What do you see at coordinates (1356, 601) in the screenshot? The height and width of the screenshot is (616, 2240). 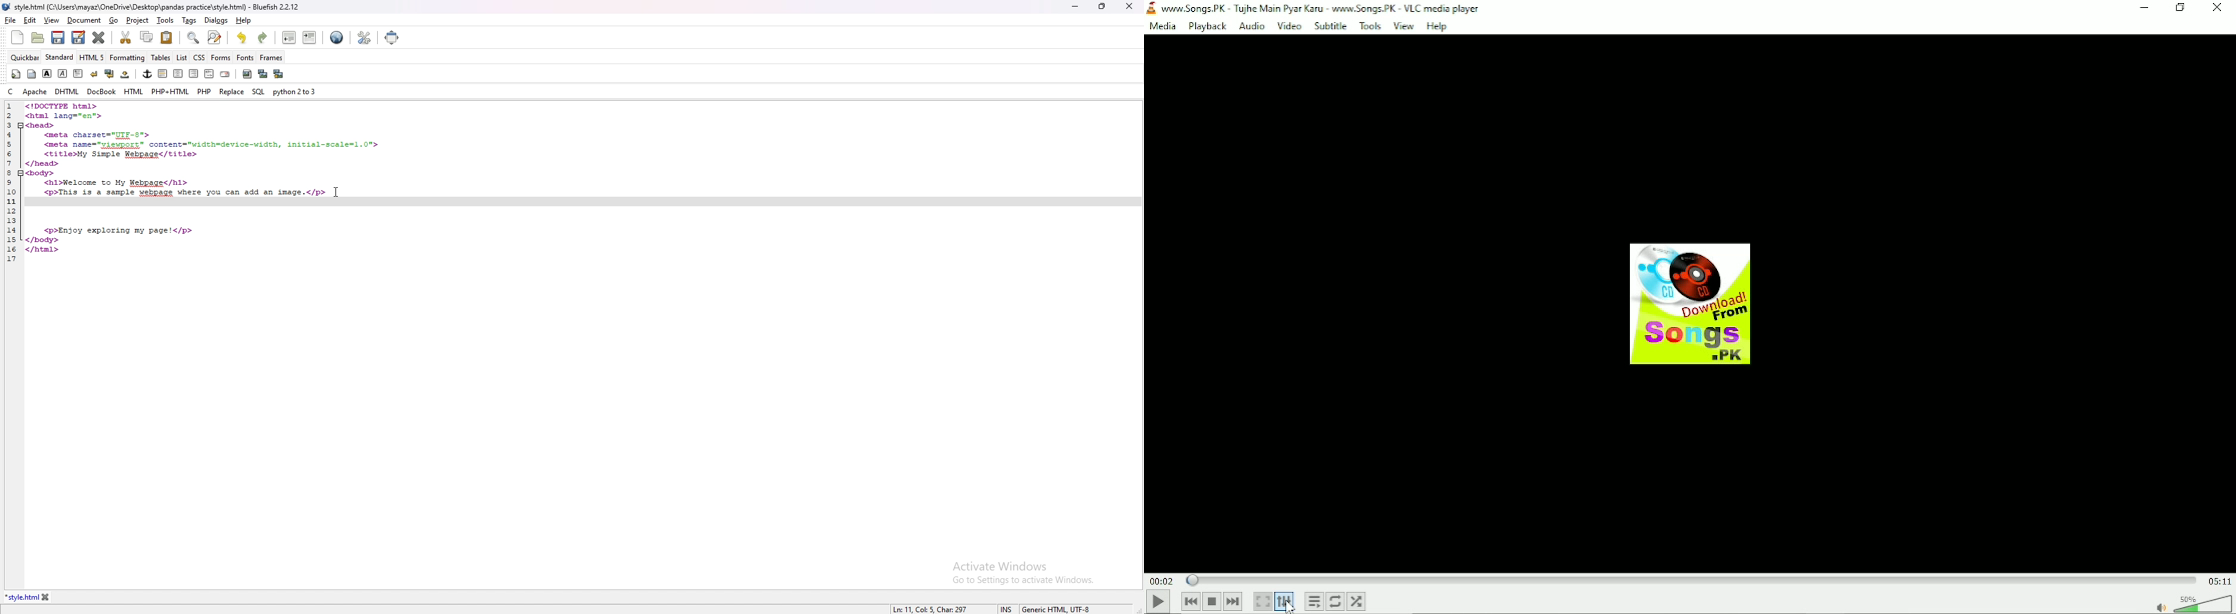 I see `Random` at bounding box center [1356, 601].